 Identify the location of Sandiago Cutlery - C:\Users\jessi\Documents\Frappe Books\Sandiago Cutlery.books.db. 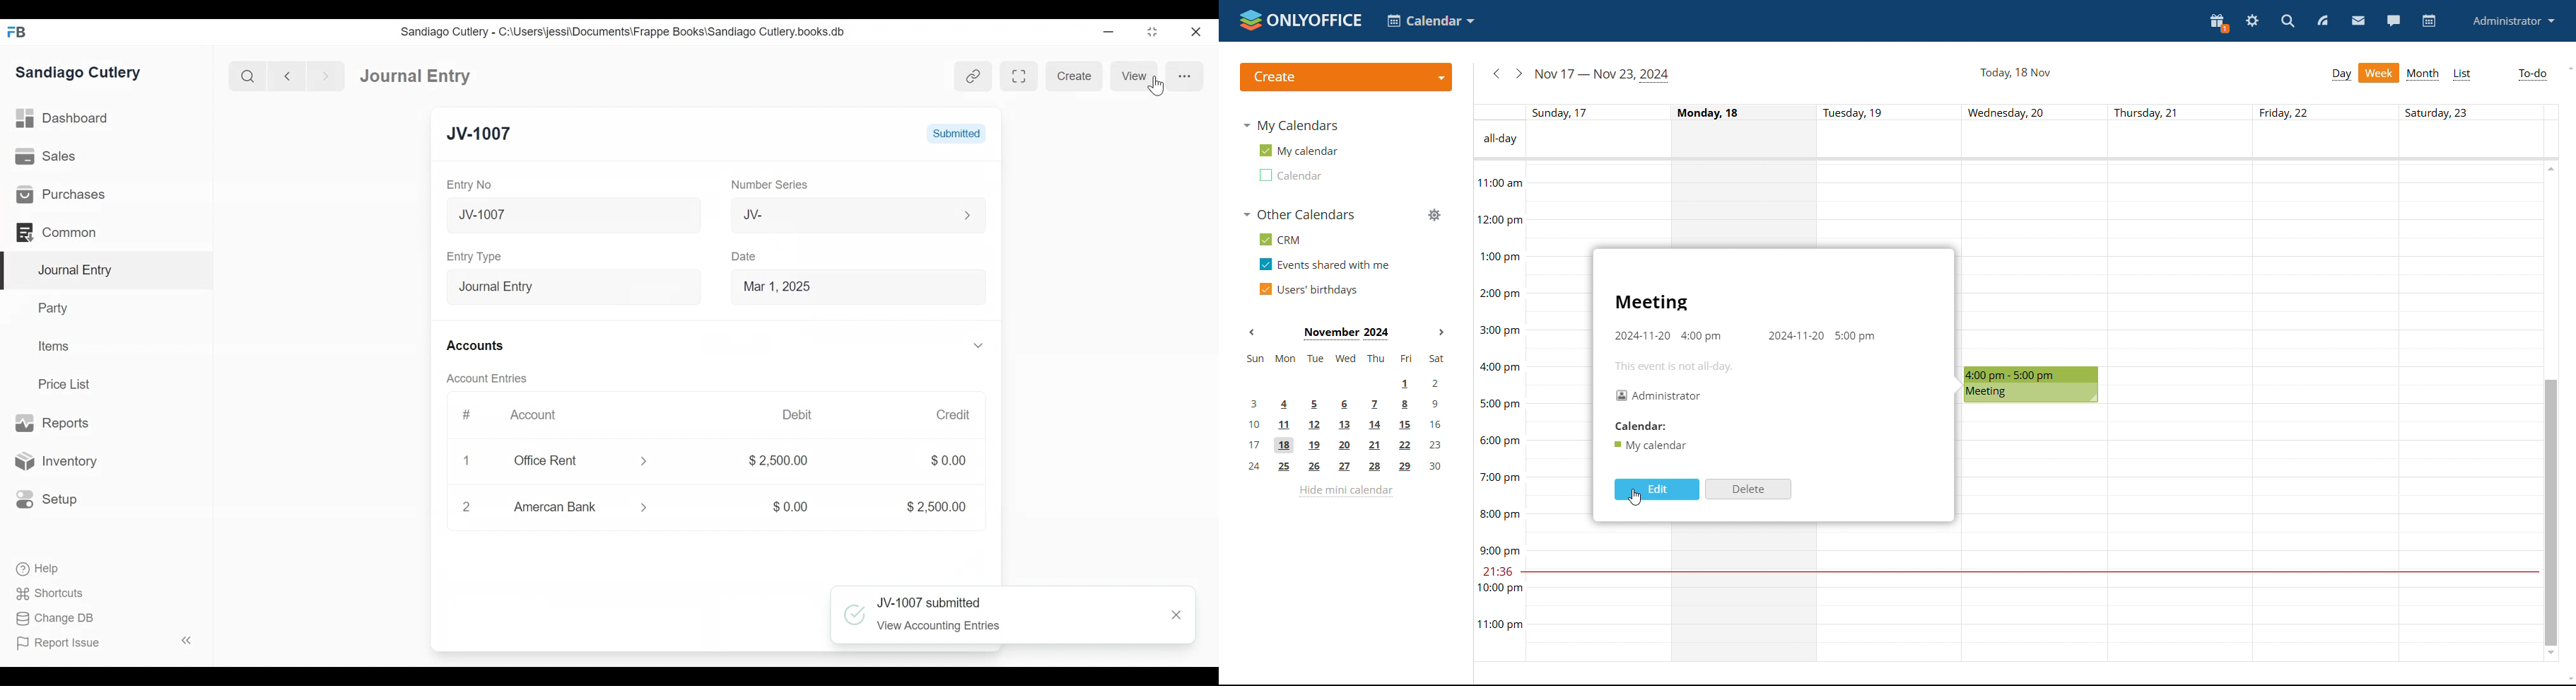
(627, 31).